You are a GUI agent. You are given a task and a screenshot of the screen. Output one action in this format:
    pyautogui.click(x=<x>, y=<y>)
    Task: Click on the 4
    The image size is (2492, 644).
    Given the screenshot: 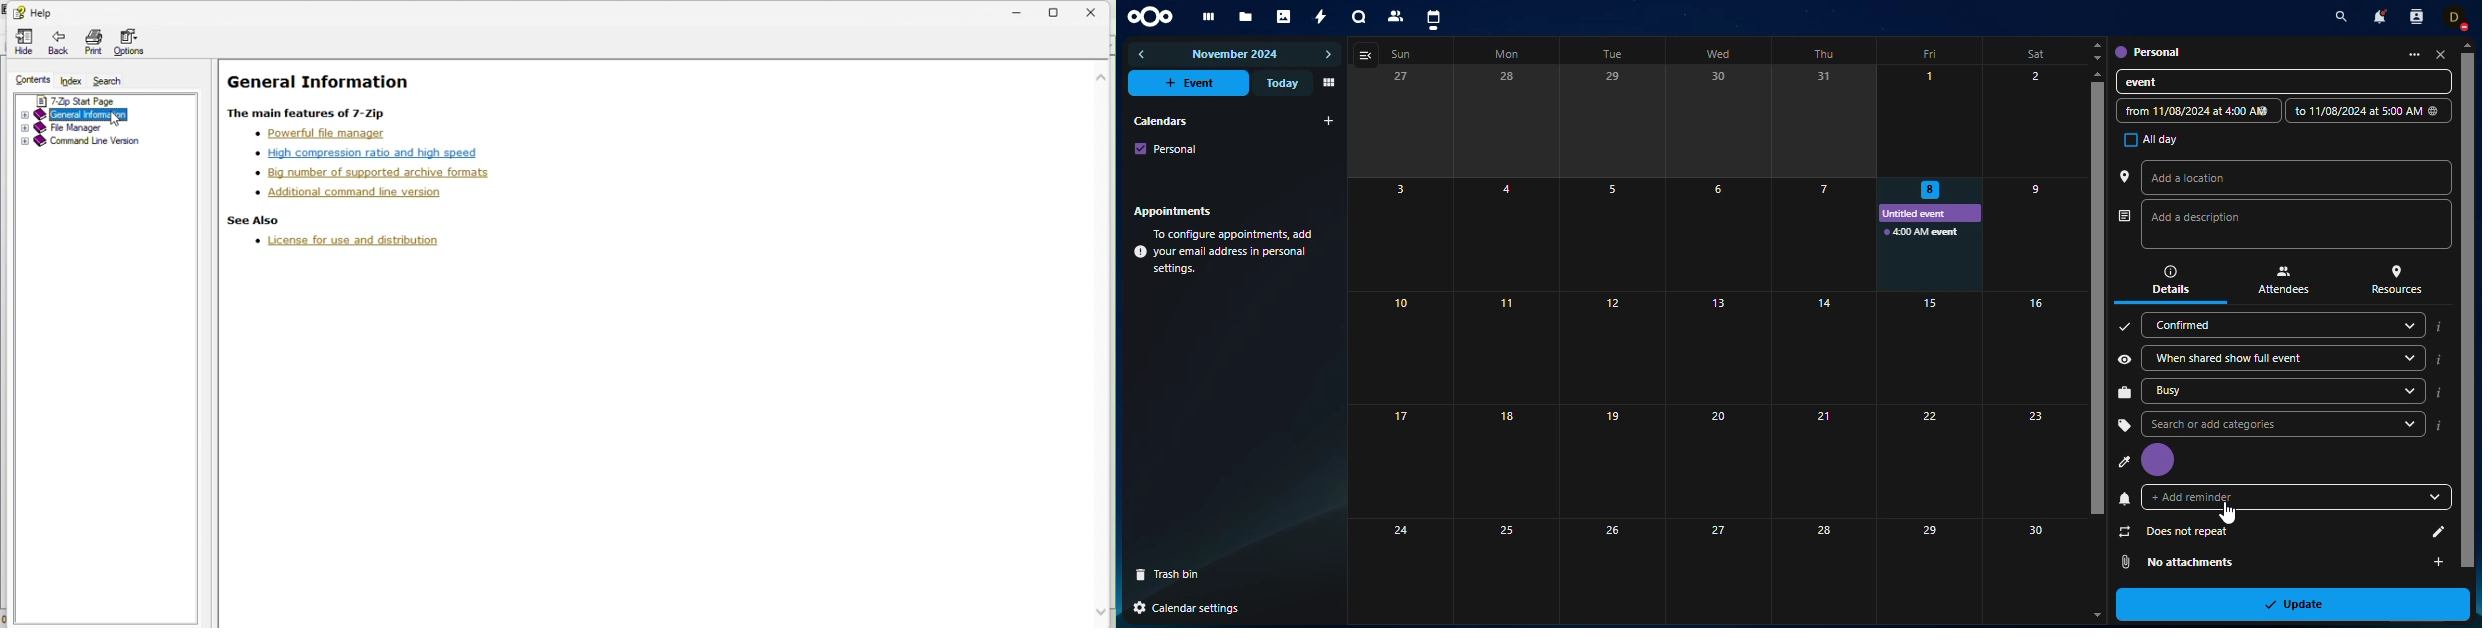 What is the action you would take?
    pyautogui.click(x=1507, y=235)
    